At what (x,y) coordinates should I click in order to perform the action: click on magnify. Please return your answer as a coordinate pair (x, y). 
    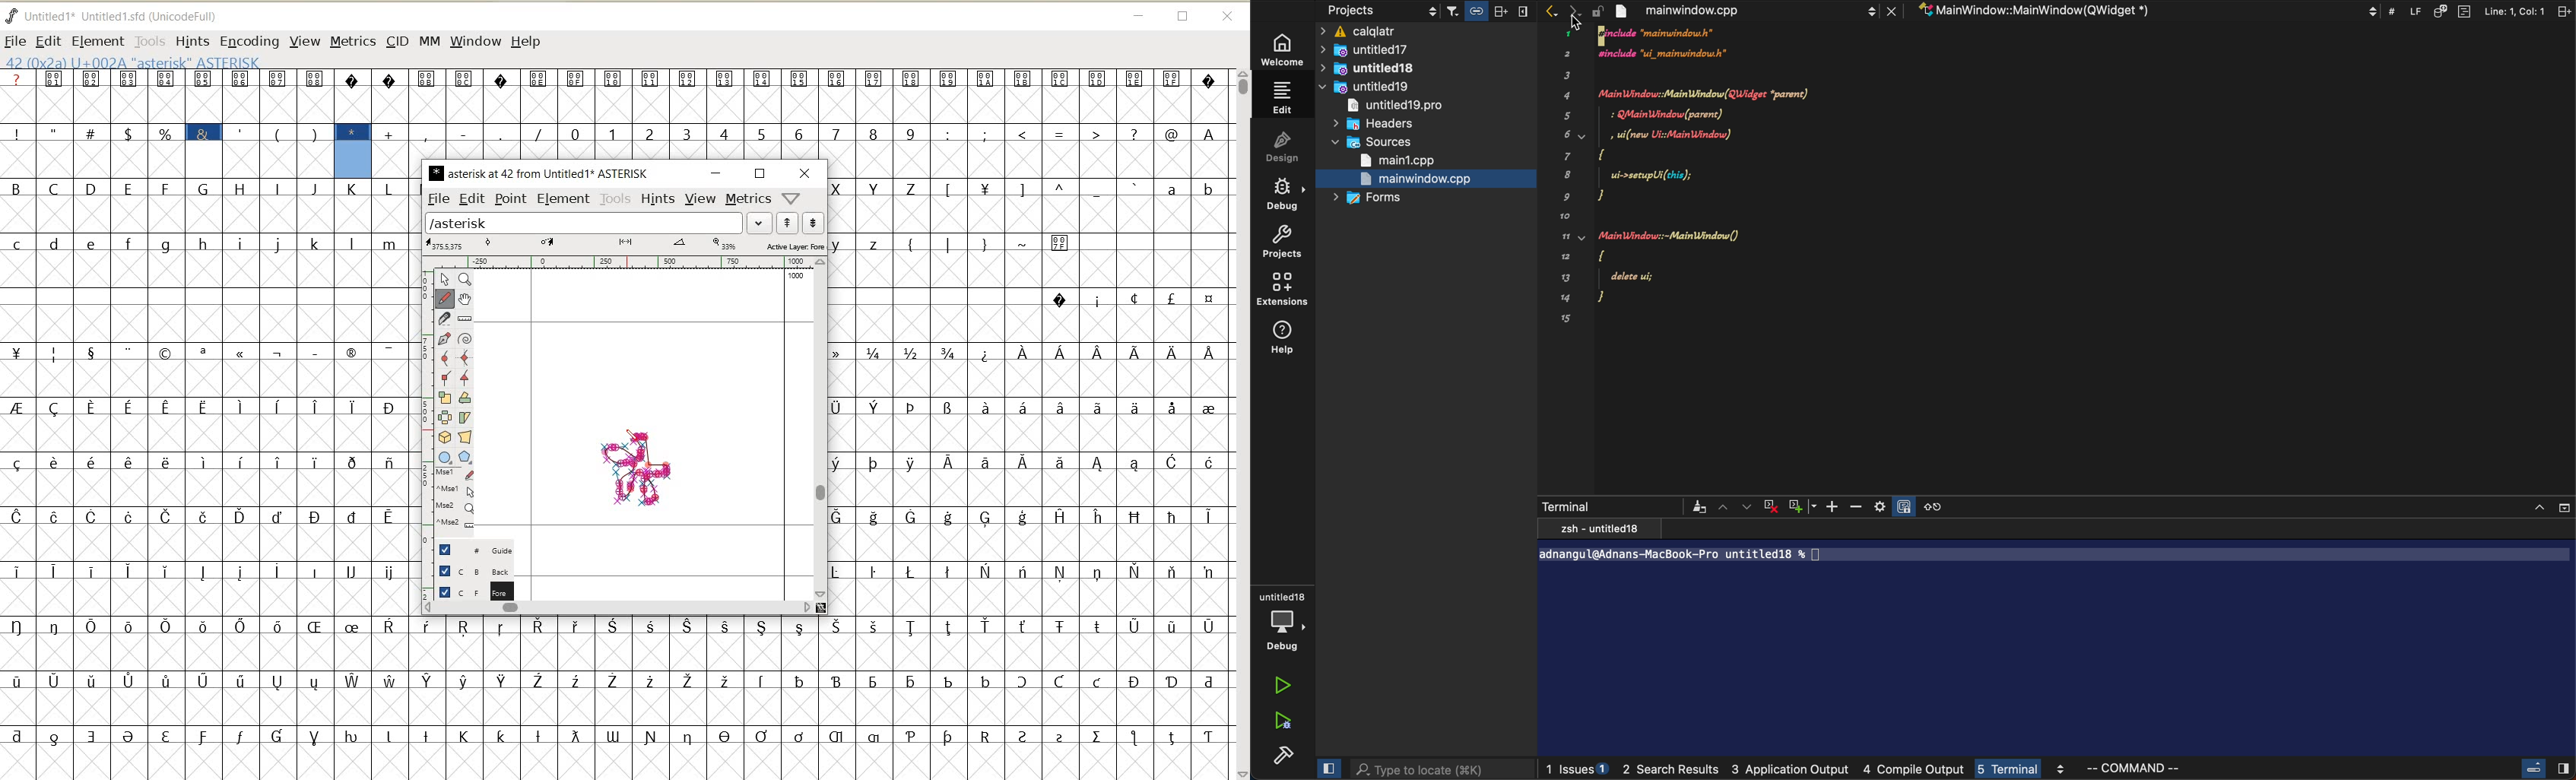
    Looking at the image, I should click on (465, 281).